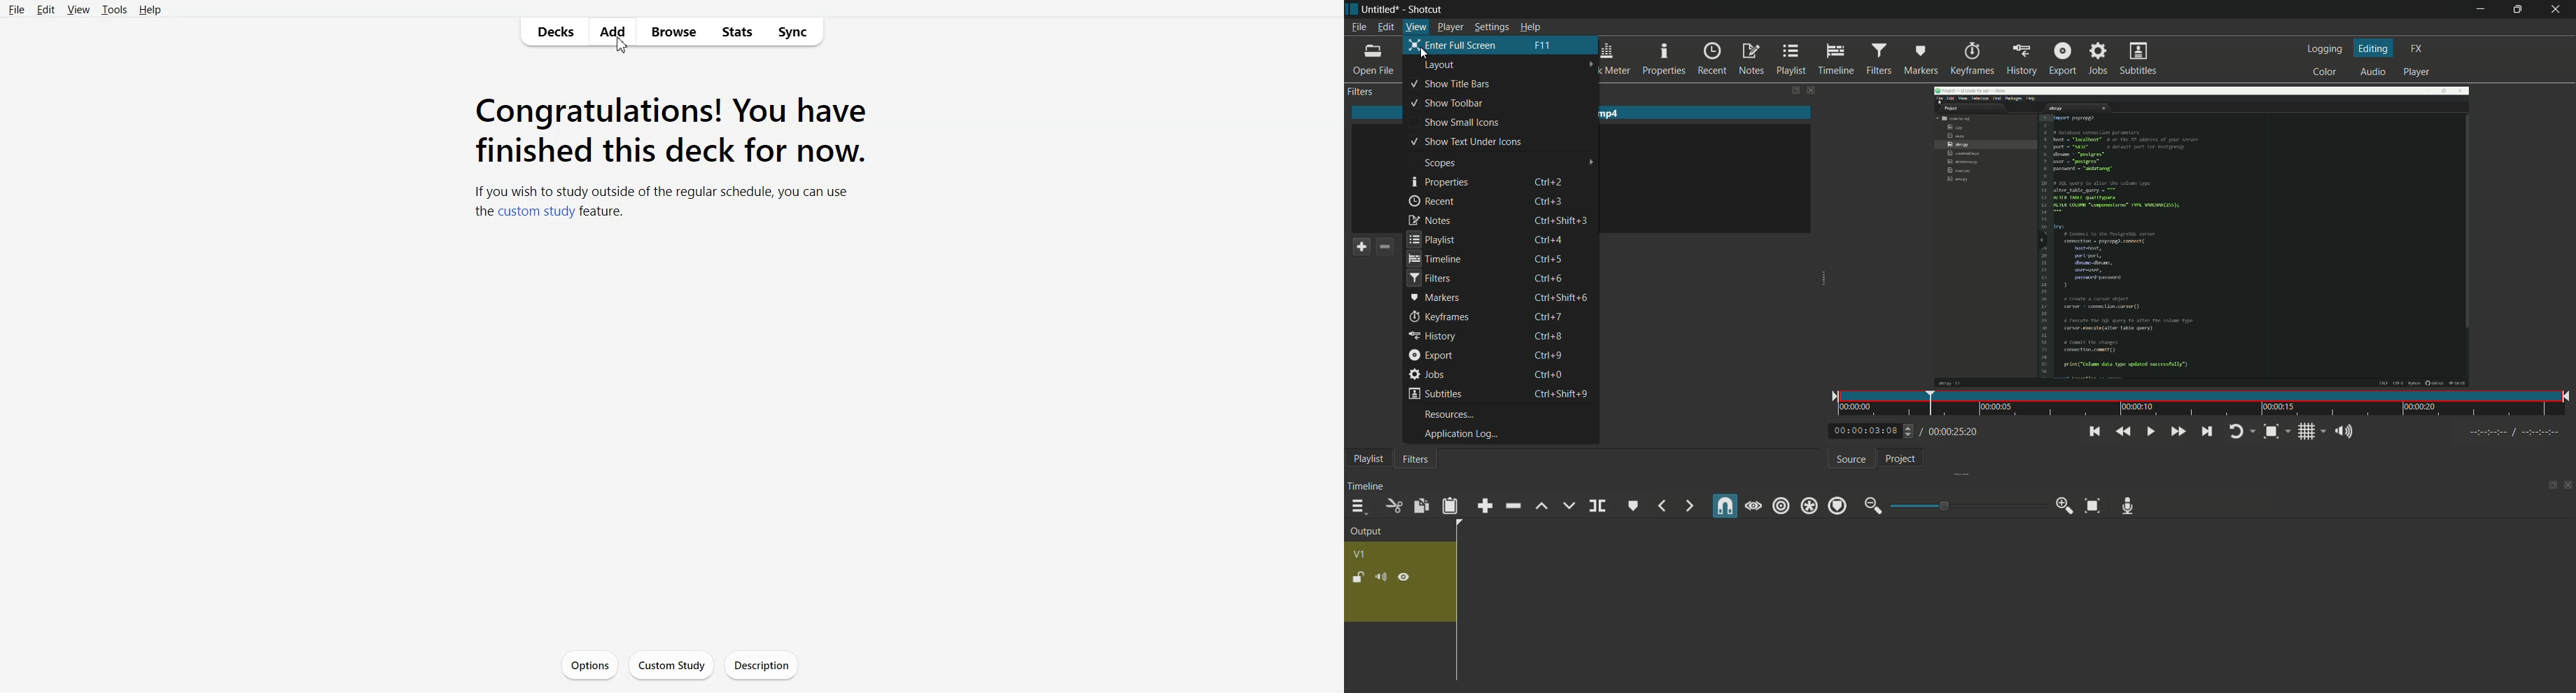  Describe the element at coordinates (1366, 531) in the screenshot. I see `output` at that location.